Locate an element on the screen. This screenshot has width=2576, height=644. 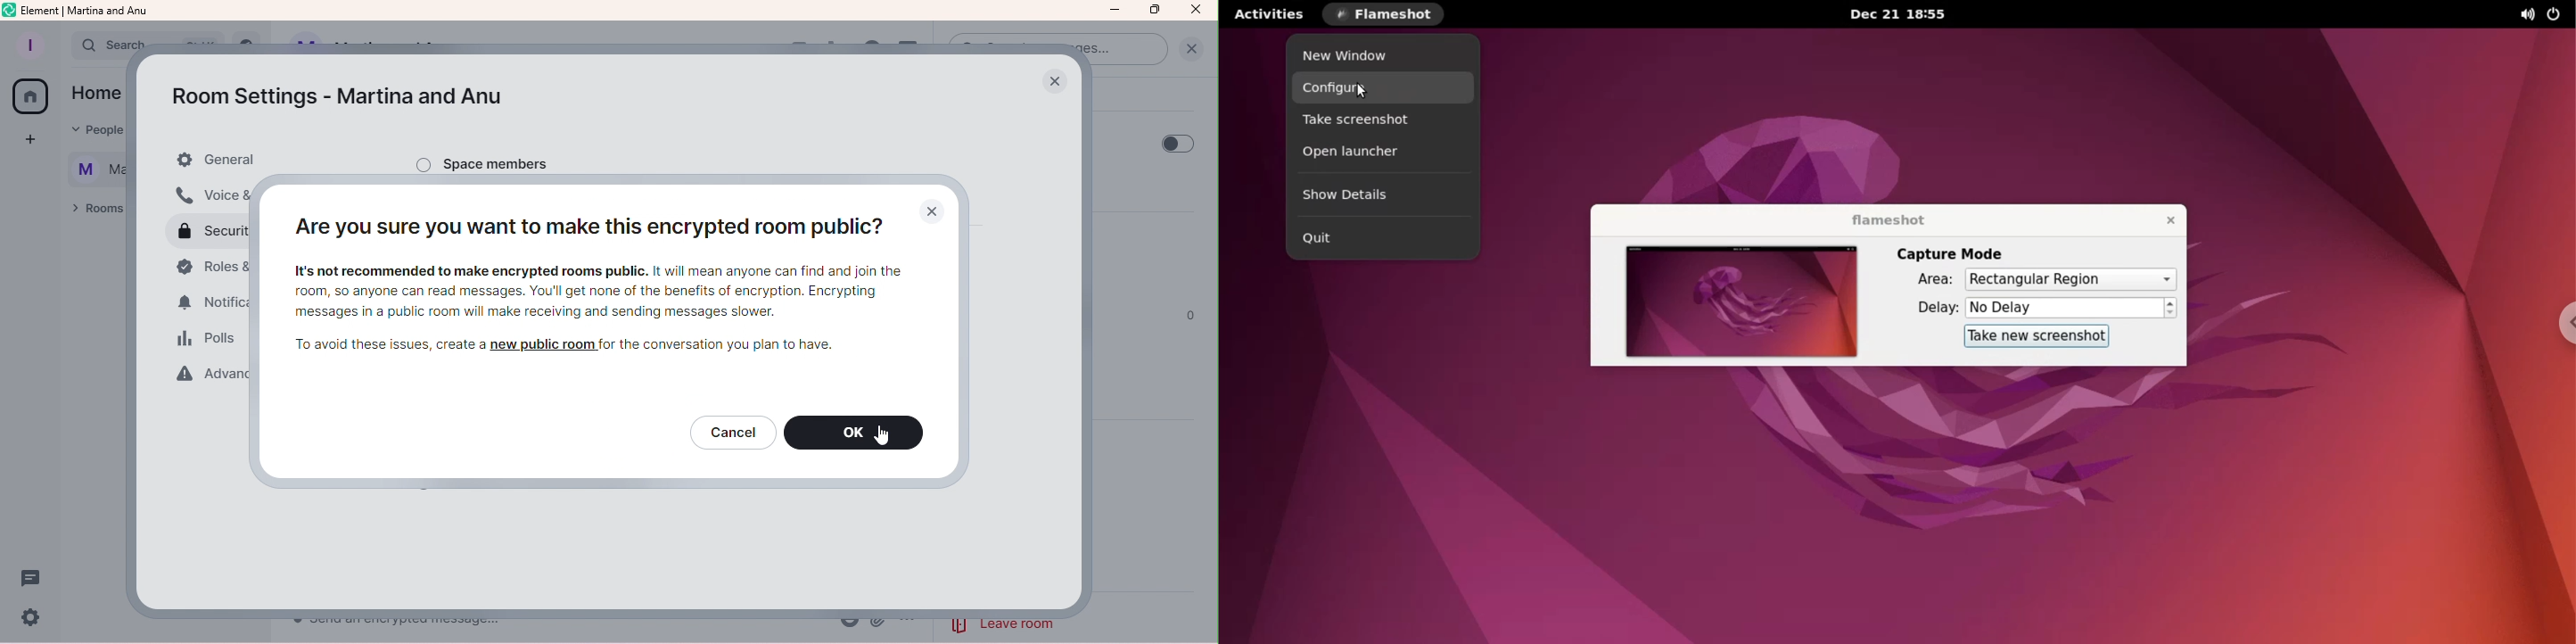
delay is located at coordinates (1933, 307).